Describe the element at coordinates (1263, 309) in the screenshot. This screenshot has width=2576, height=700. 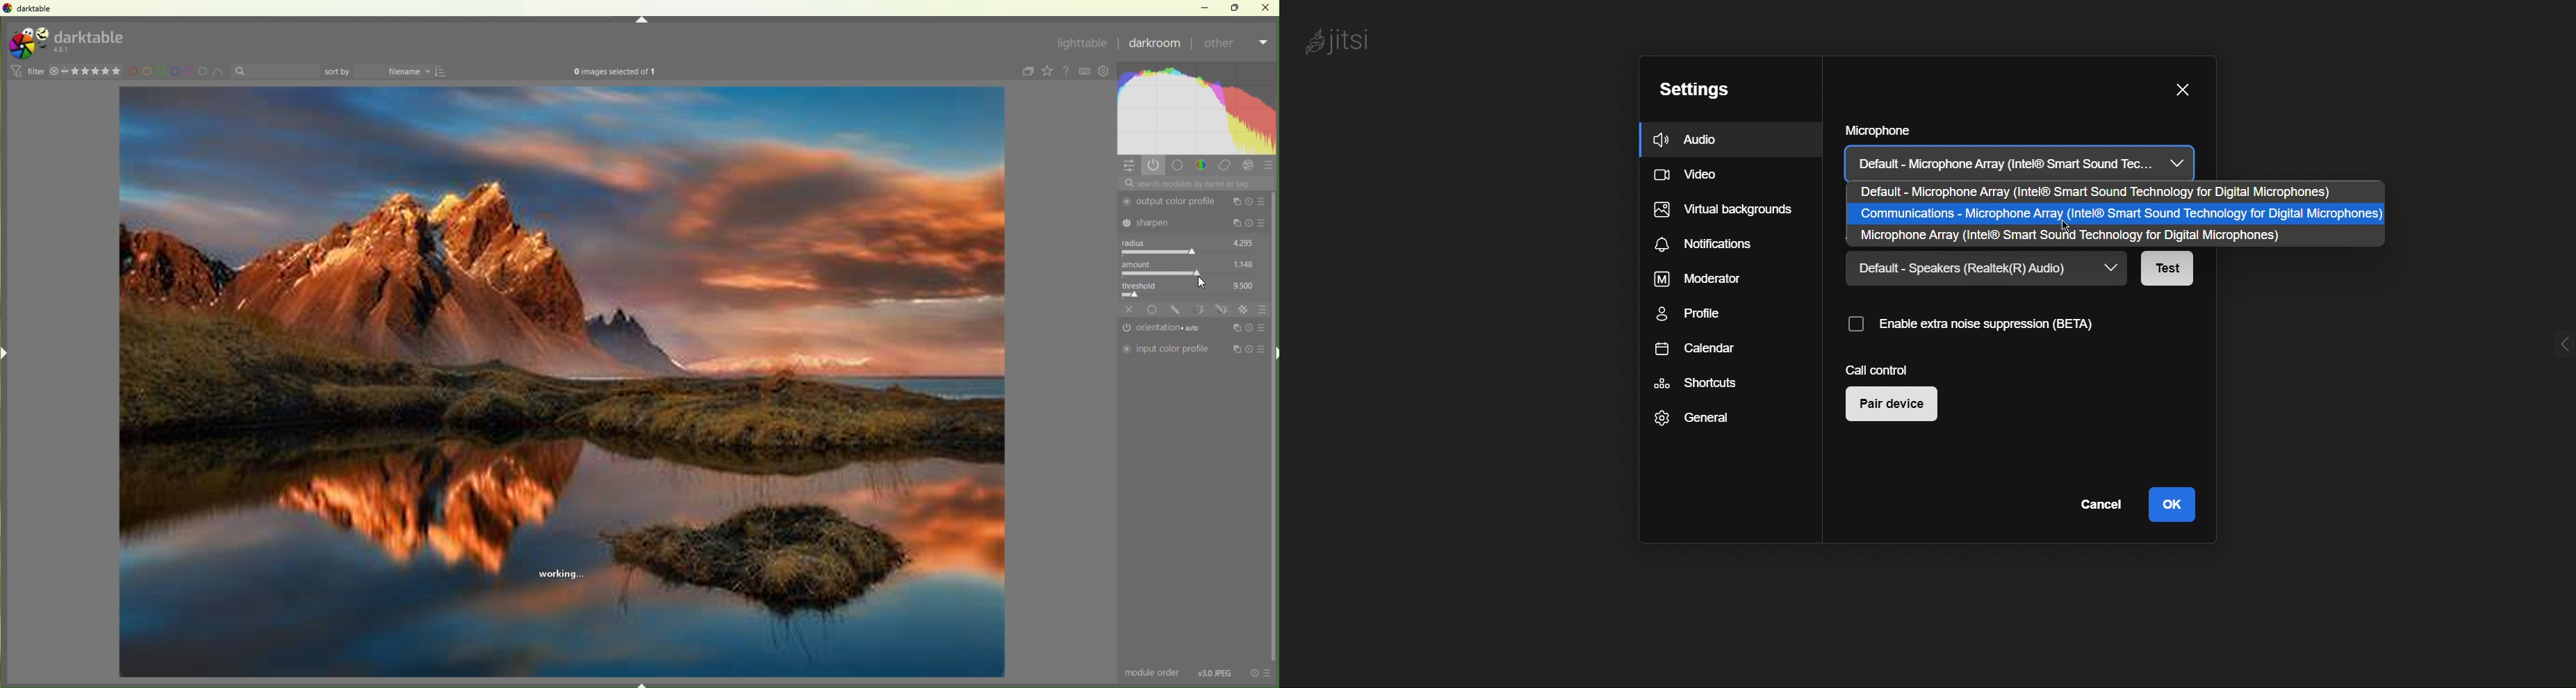
I see `Presets ` at that location.